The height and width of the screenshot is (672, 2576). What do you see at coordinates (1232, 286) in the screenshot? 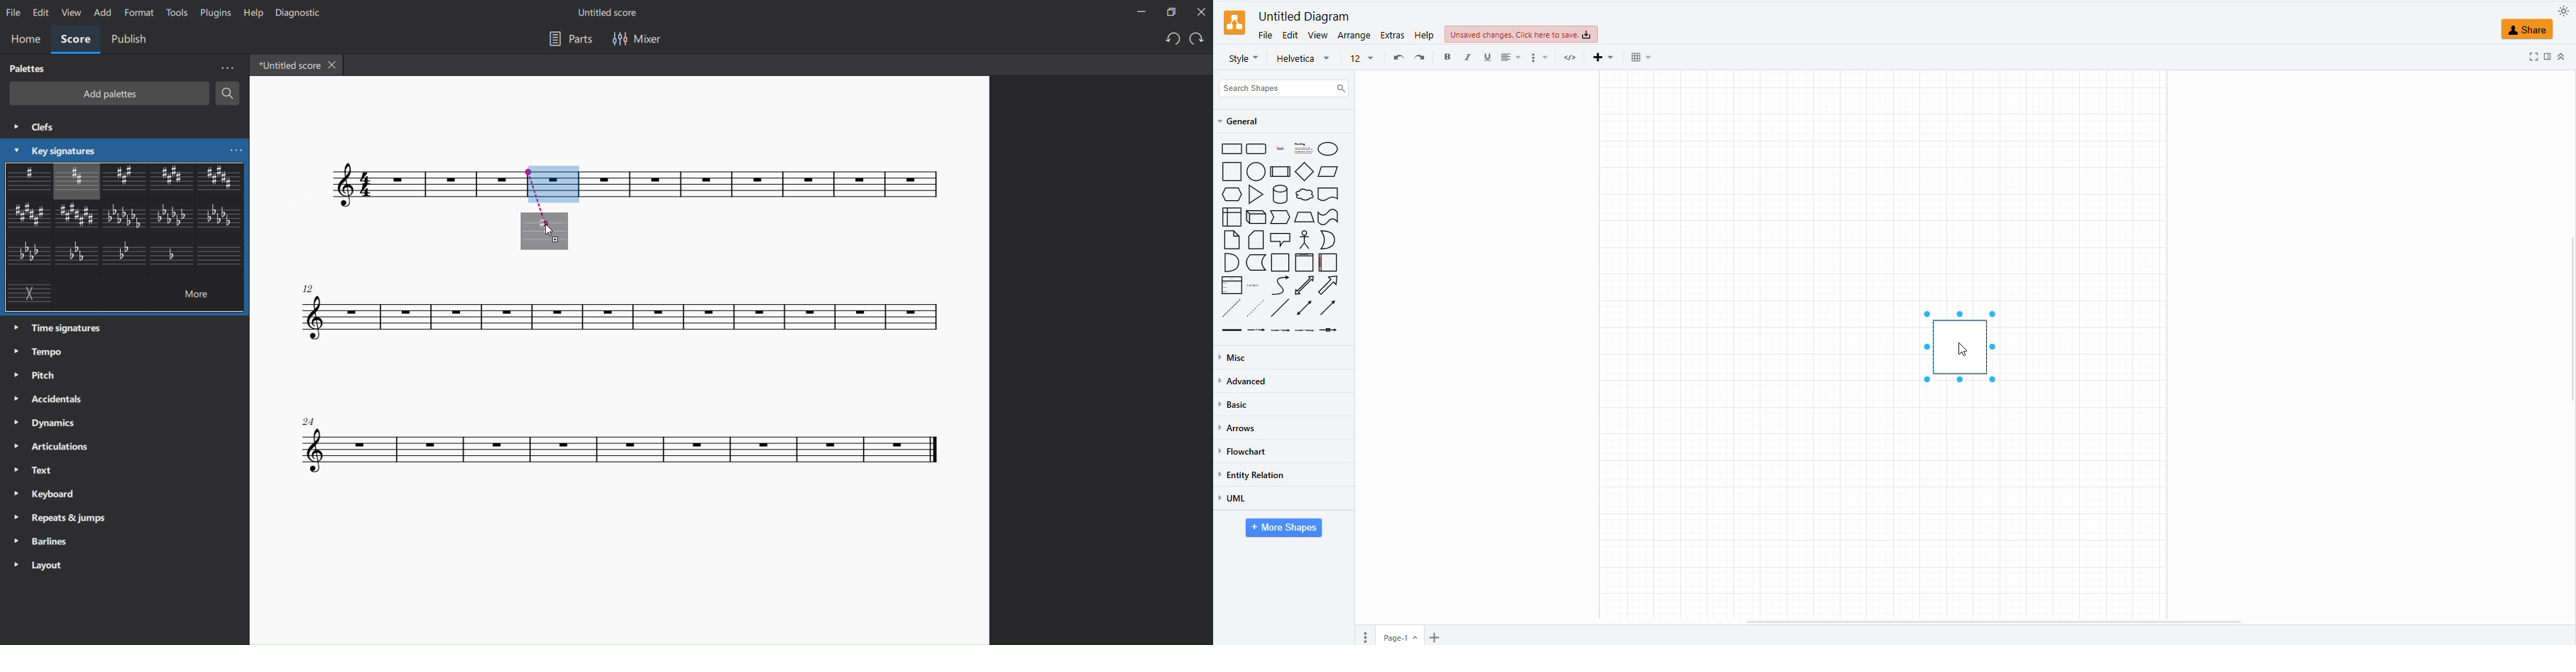
I see `list` at bounding box center [1232, 286].